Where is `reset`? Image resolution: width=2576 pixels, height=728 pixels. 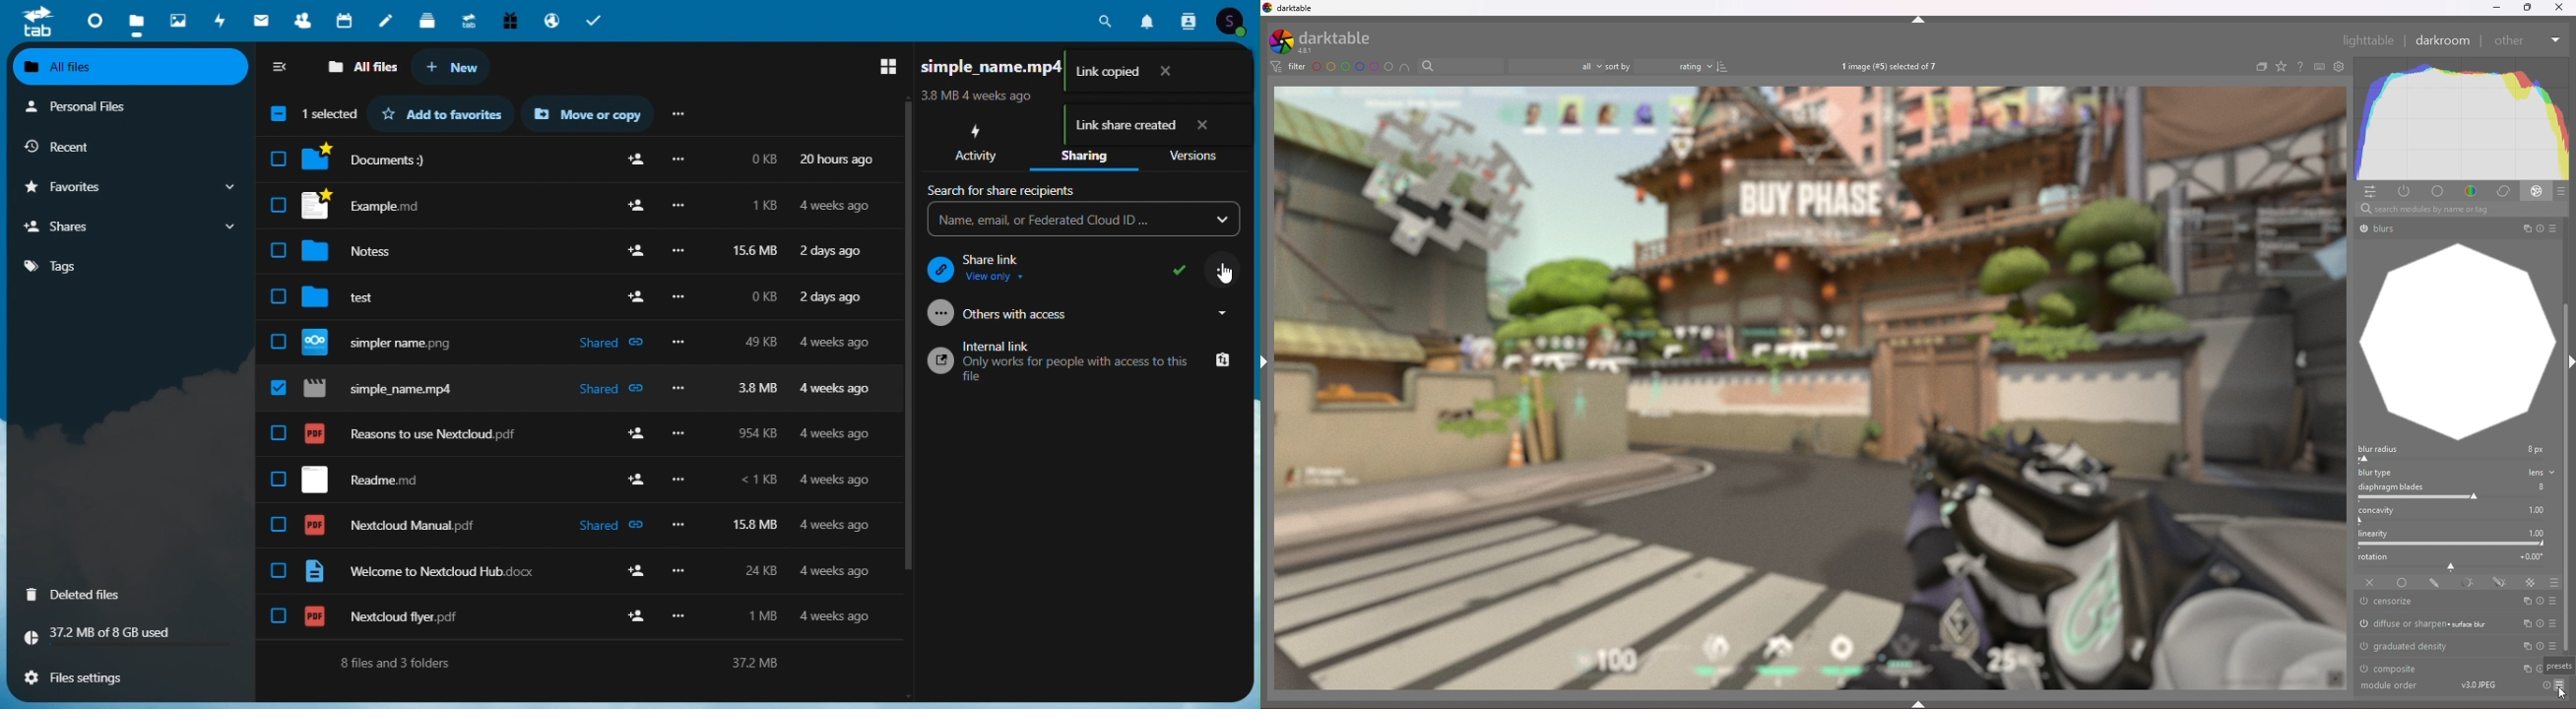 reset is located at coordinates (2540, 623).